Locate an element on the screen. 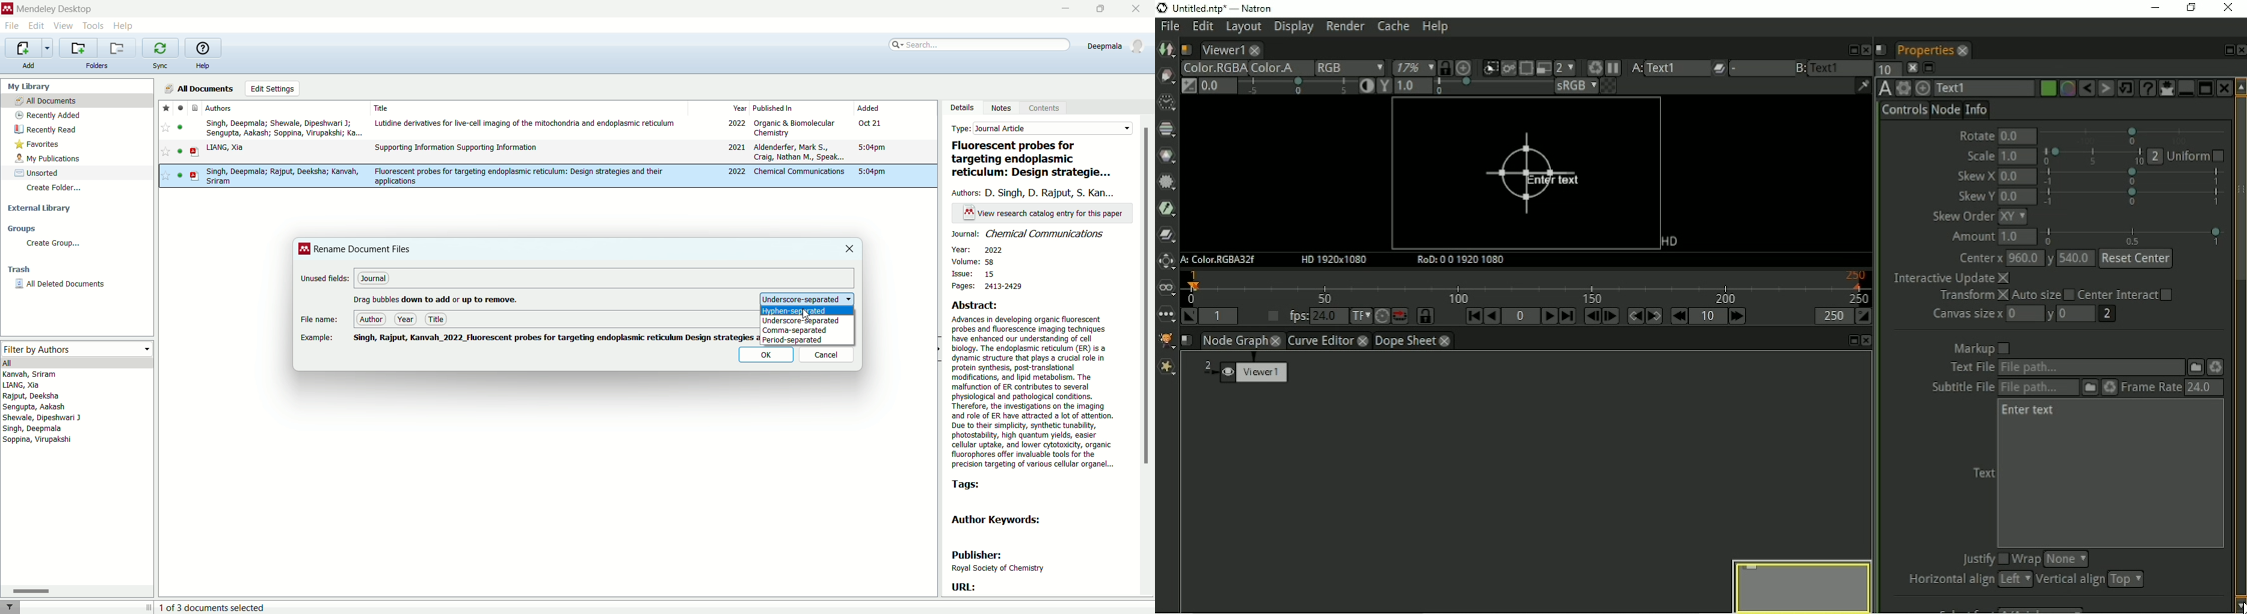  maximize is located at coordinates (1102, 9).